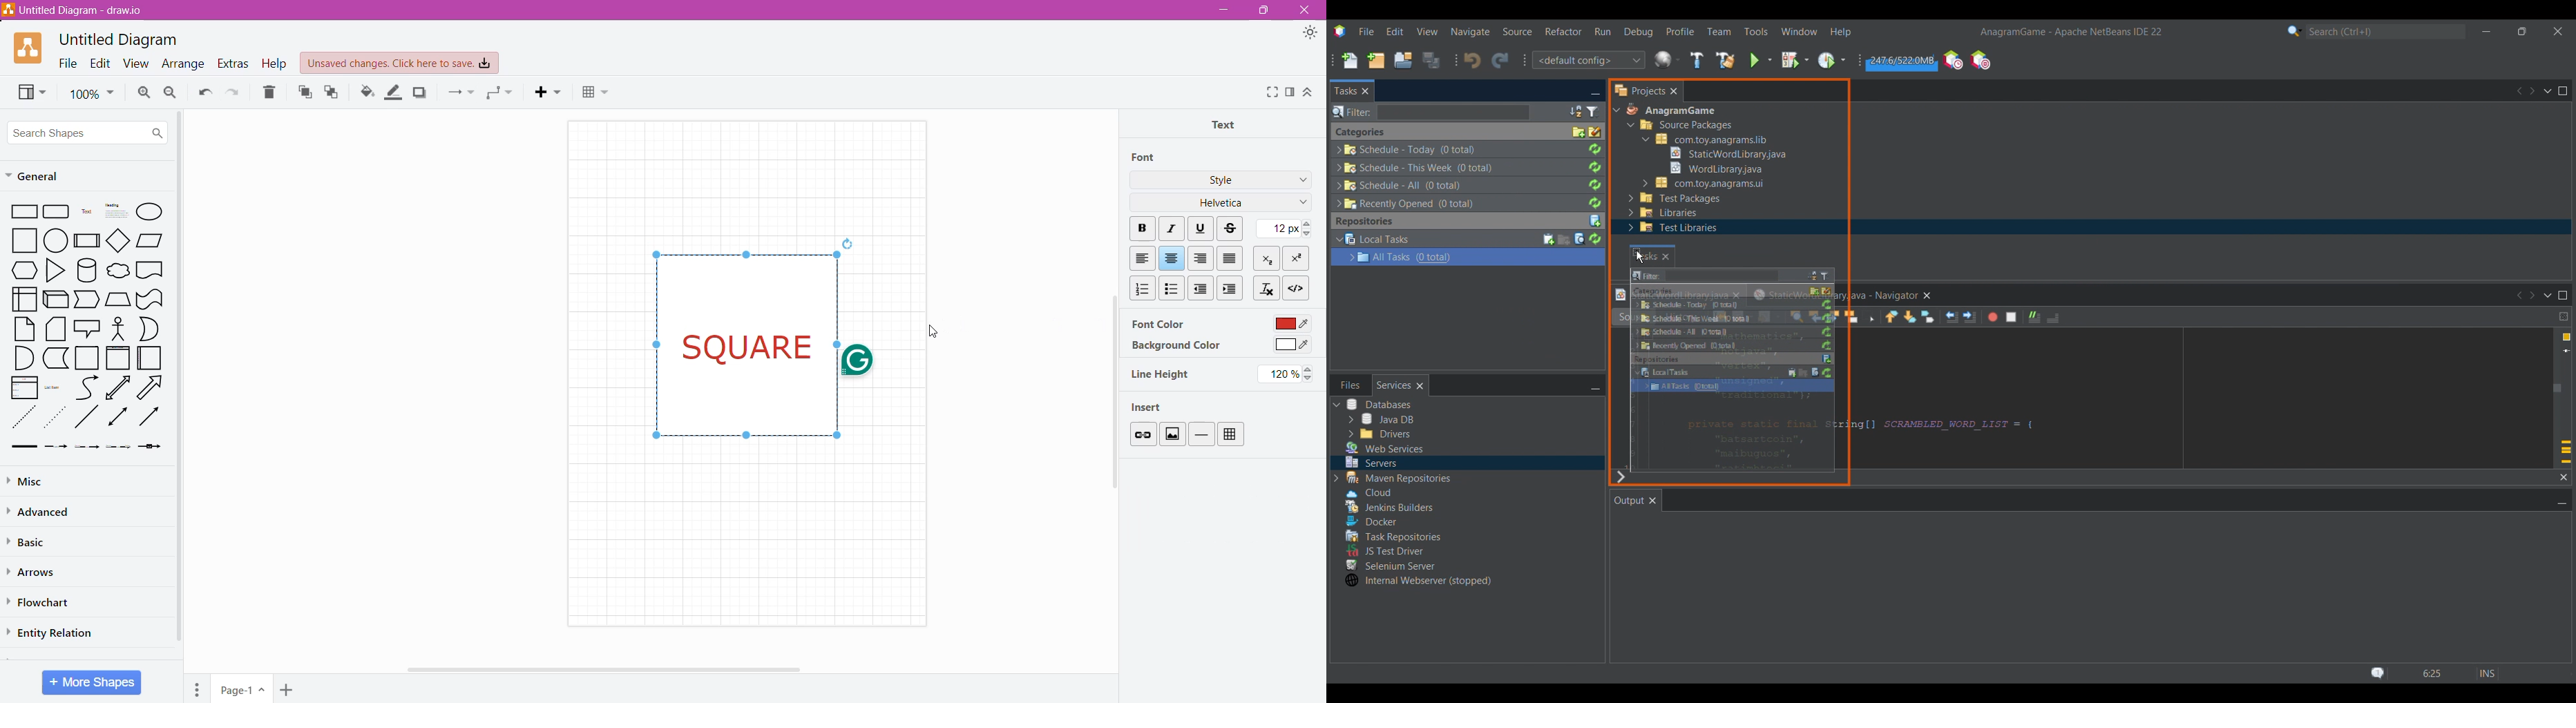 Image resolution: width=2576 pixels, height=728 pixels. I want to click on Heading, so click(115, 211).